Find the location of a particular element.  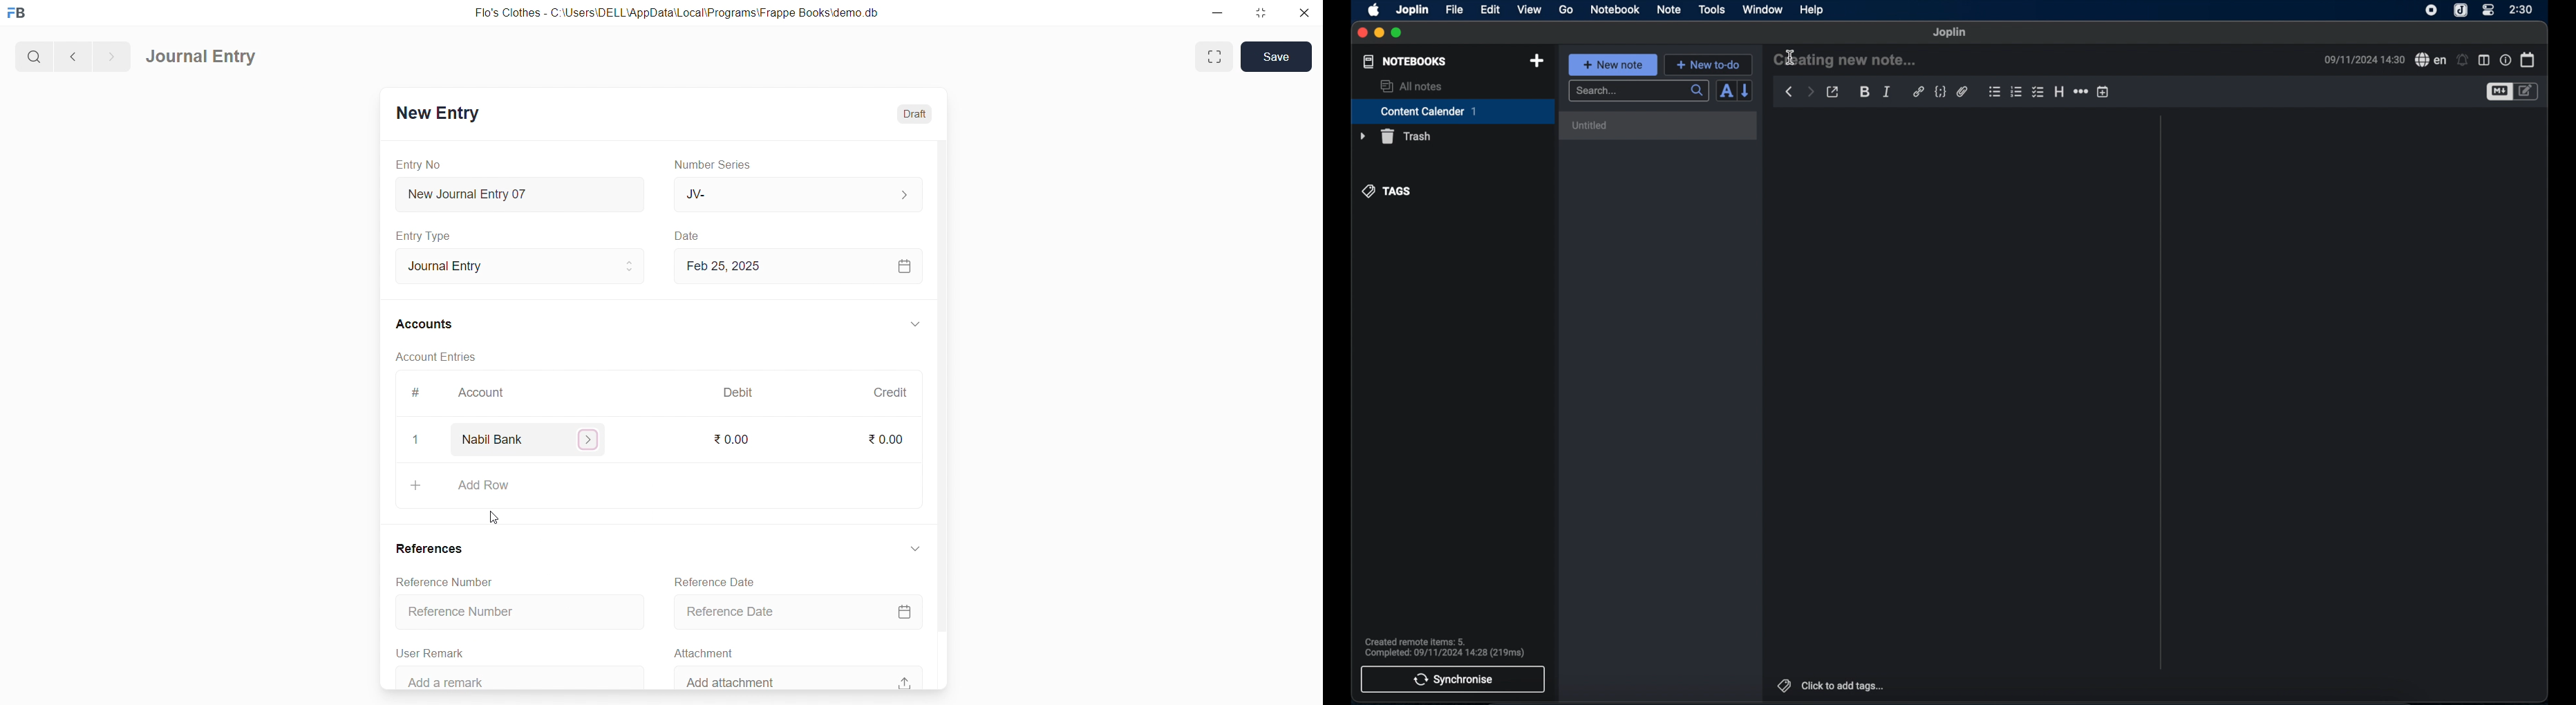

close is located at coordinates (1361, 33).